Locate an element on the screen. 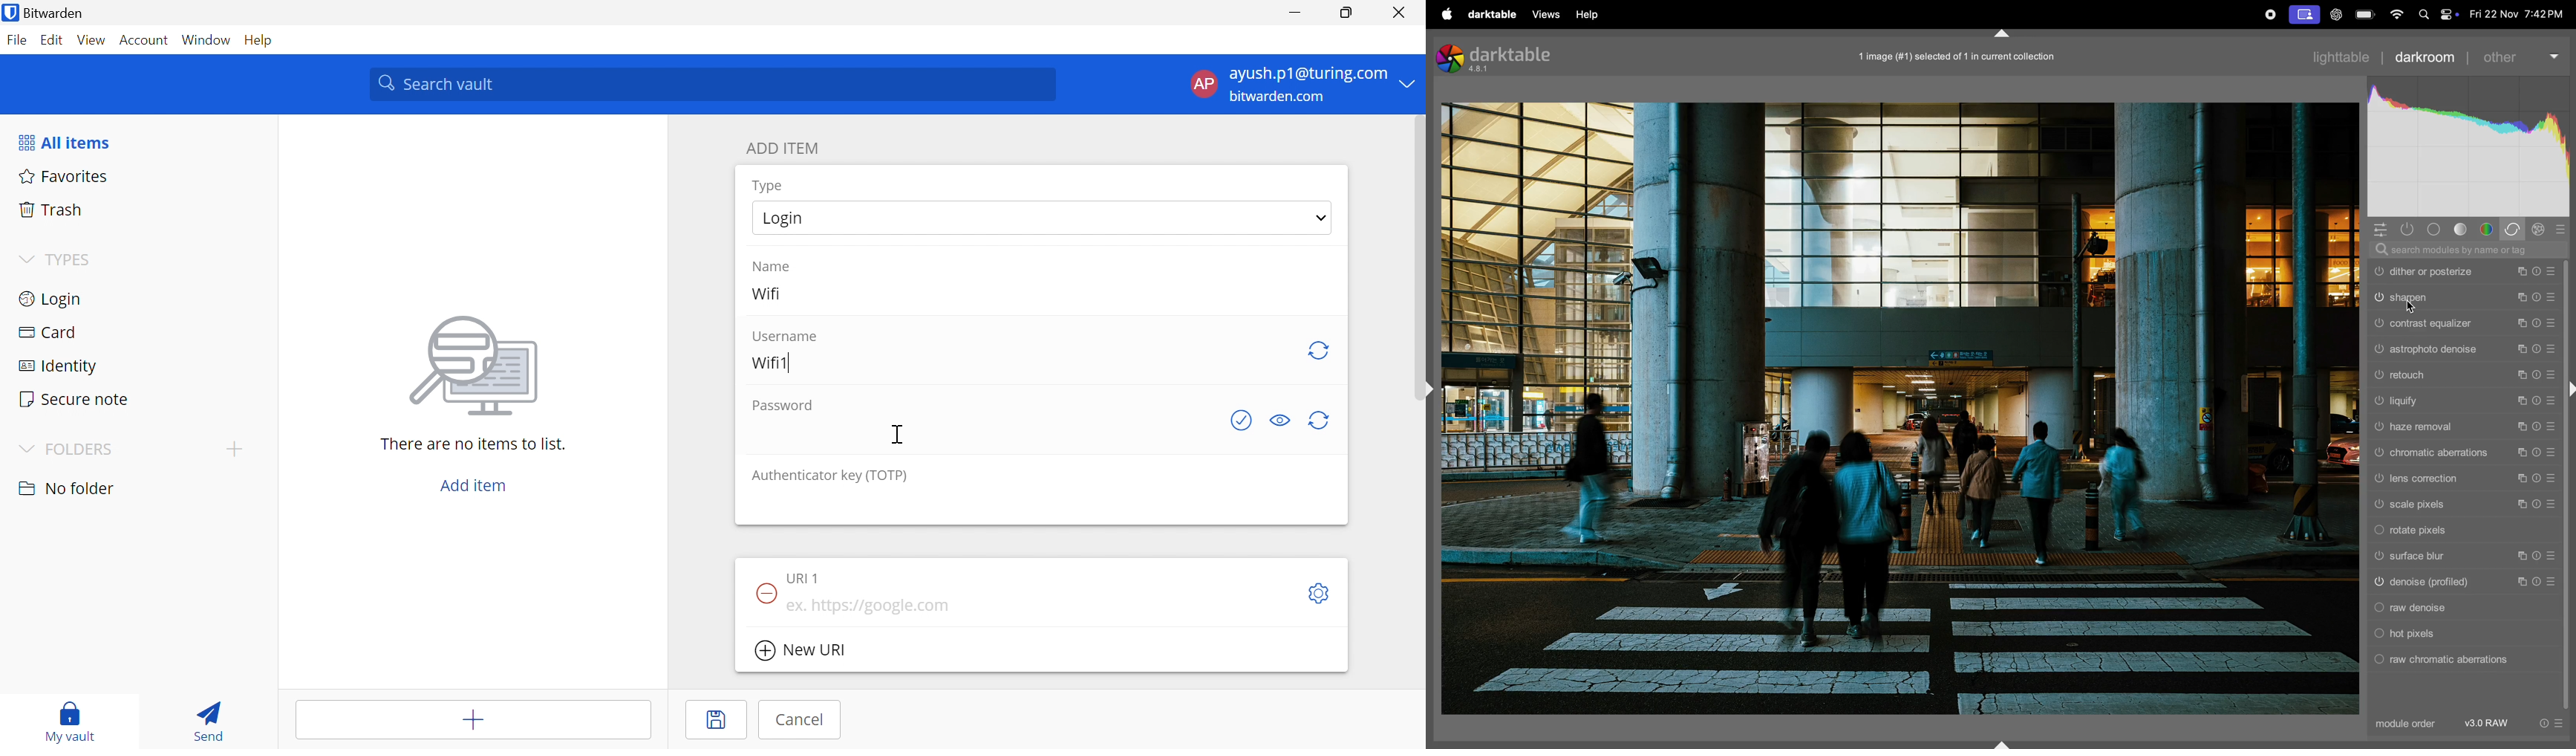  Username is located at coordinates (786, 337).